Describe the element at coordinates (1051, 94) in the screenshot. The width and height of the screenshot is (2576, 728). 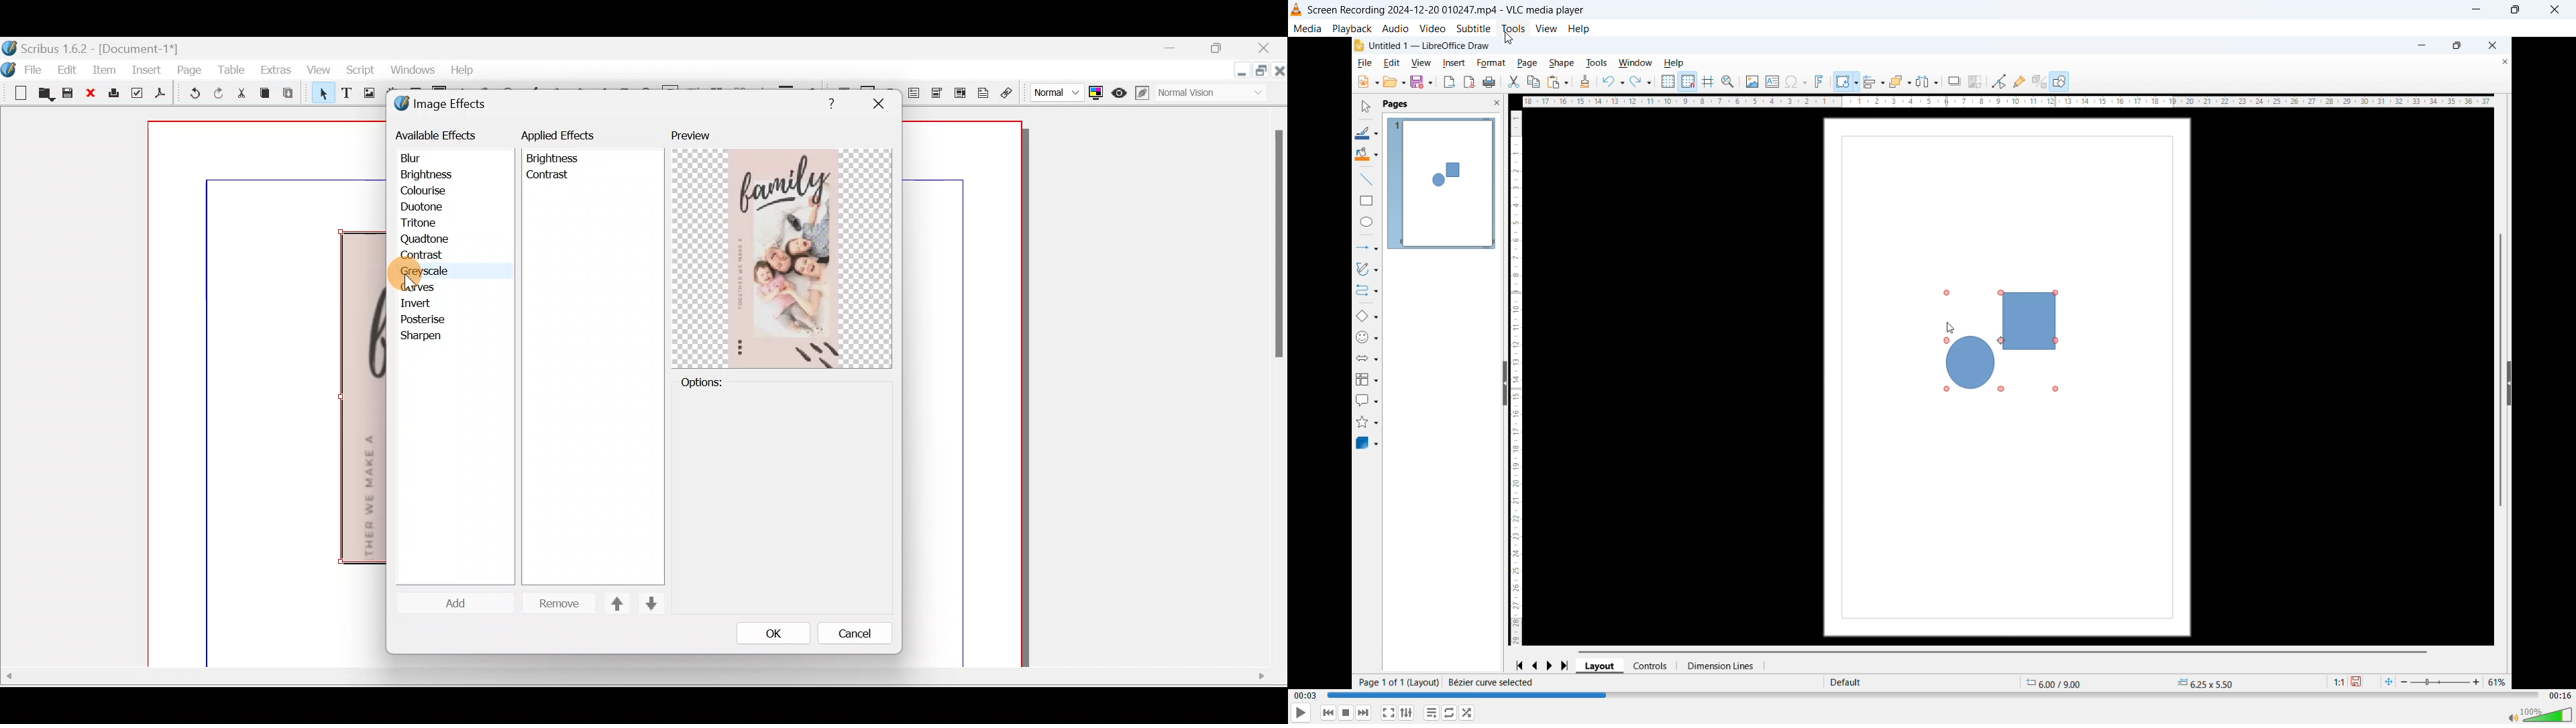
I see `Select image preview quality` at that location.